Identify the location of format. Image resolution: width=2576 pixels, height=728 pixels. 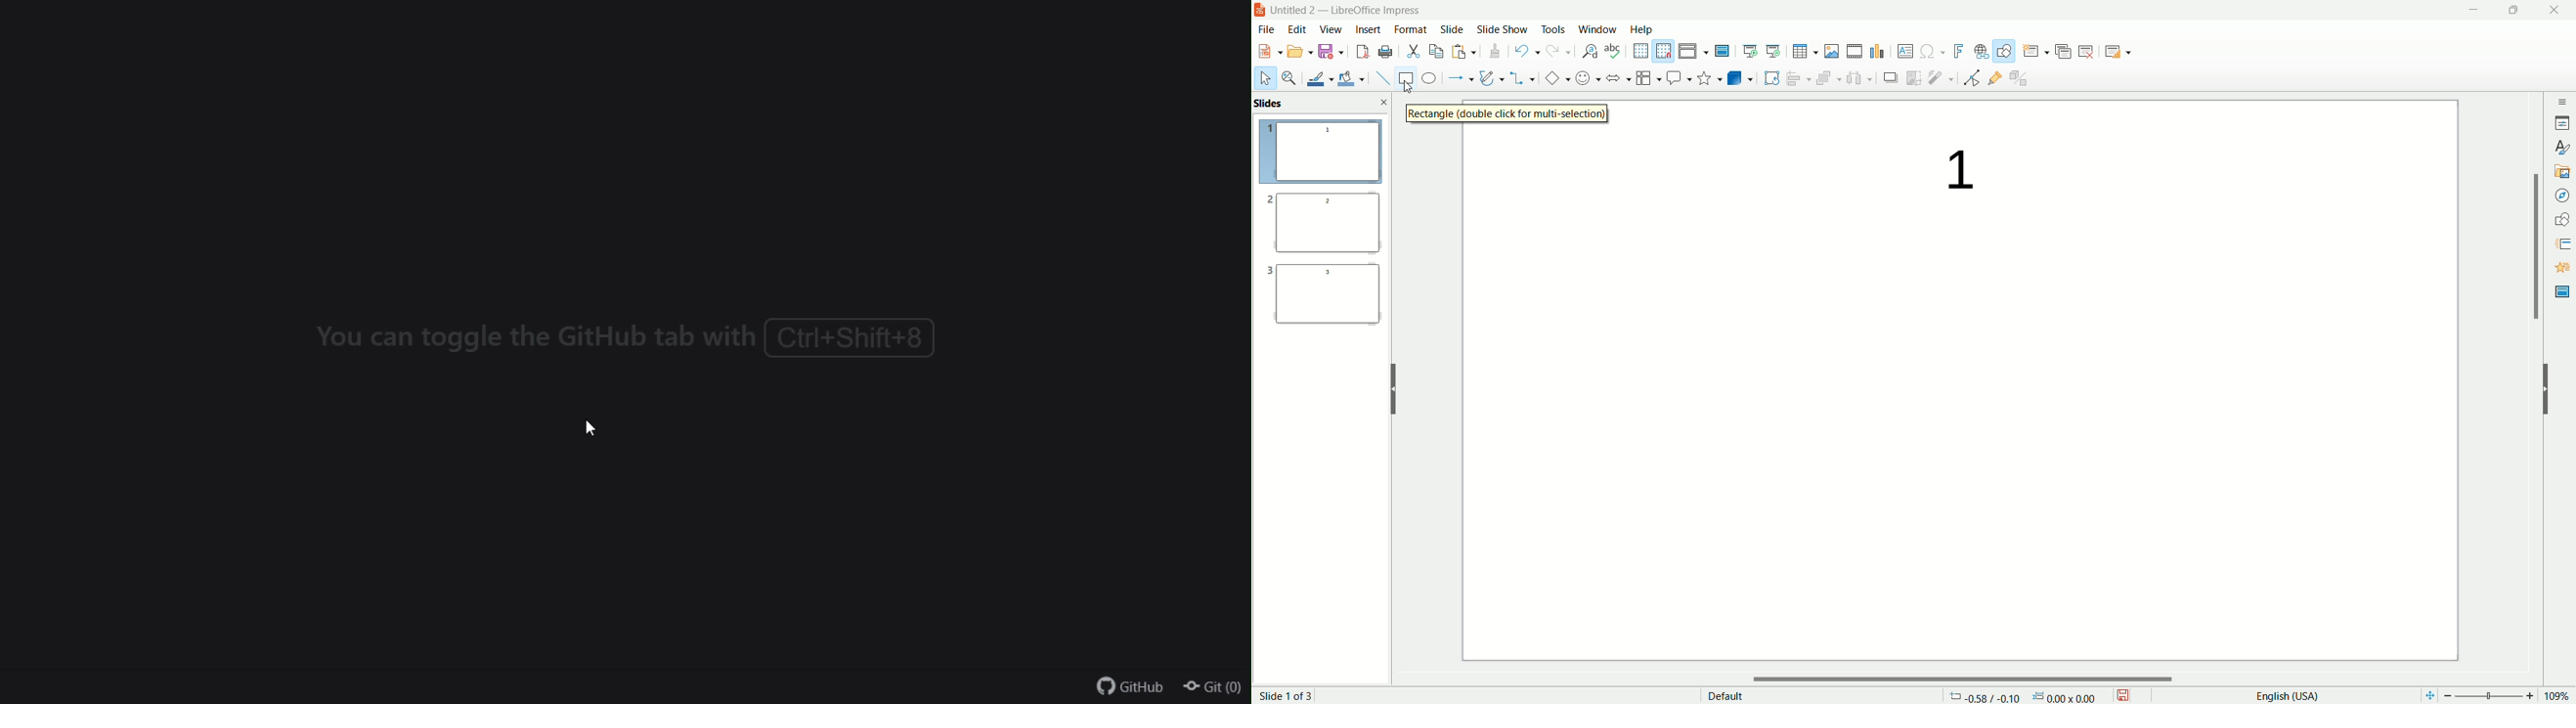
(1411, 28).